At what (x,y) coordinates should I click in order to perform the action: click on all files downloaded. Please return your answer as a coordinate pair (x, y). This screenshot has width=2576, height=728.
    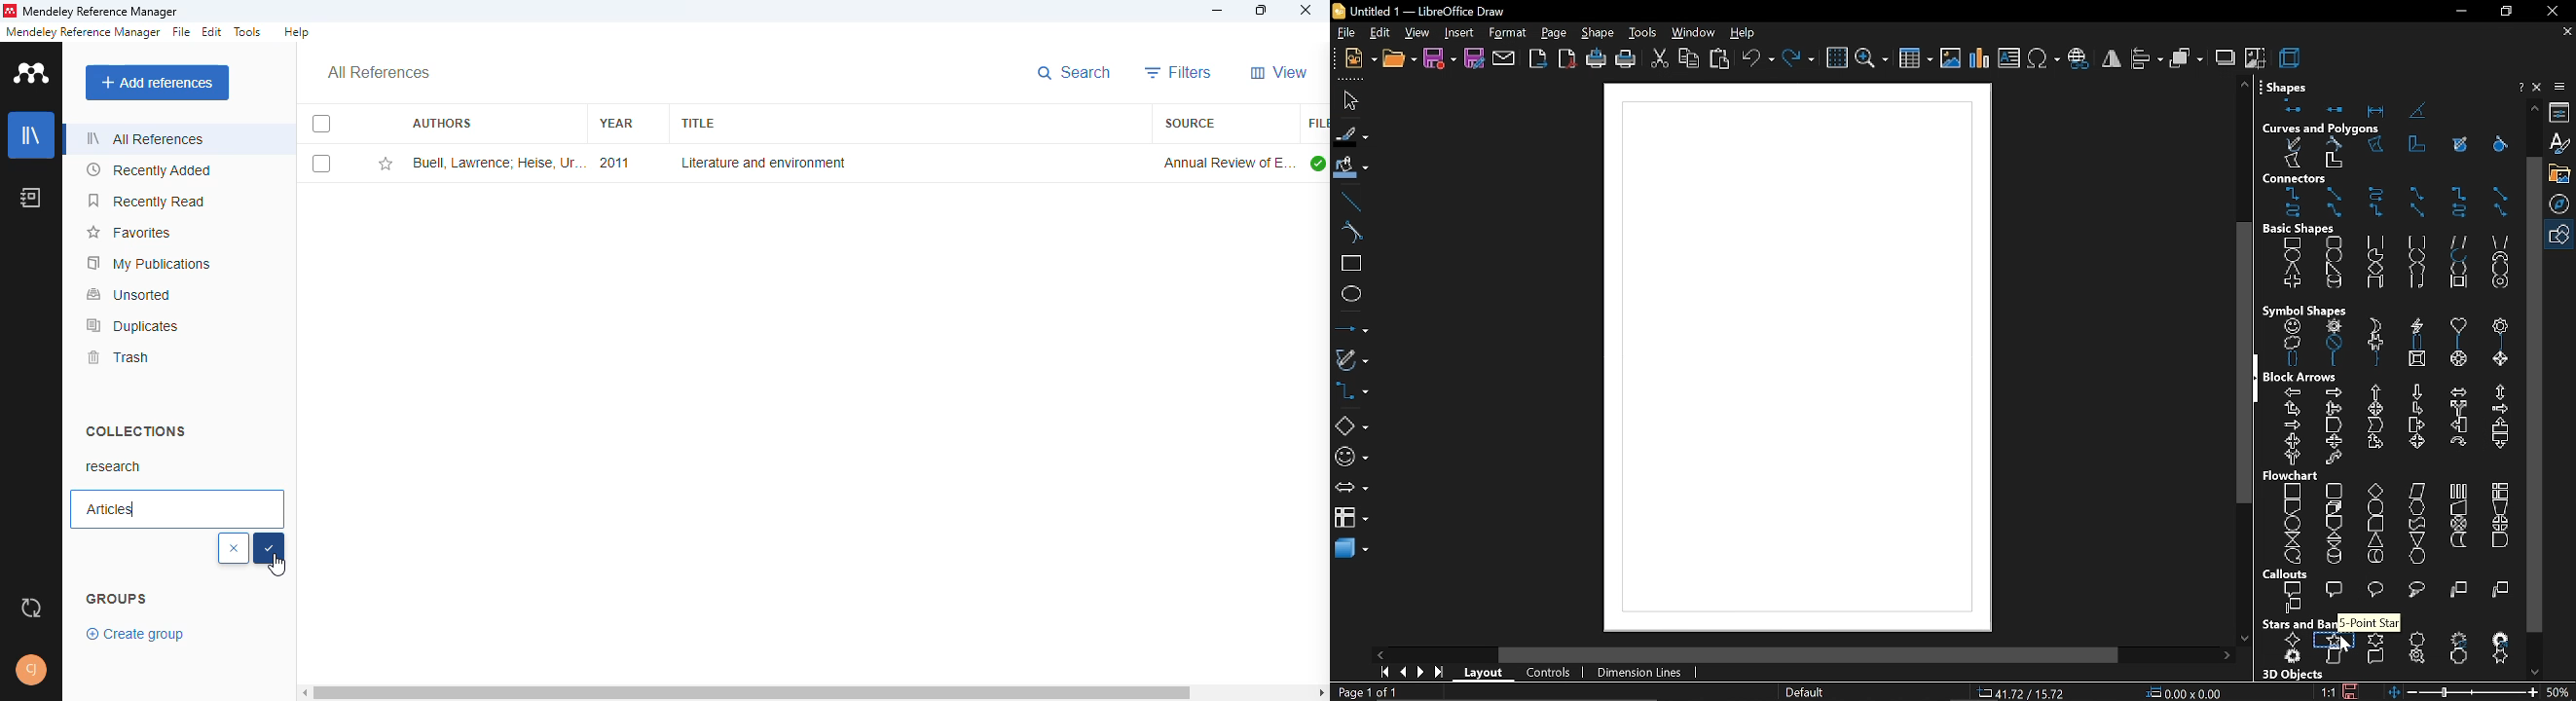
    Looking at the image, I should click on (1318, 163).